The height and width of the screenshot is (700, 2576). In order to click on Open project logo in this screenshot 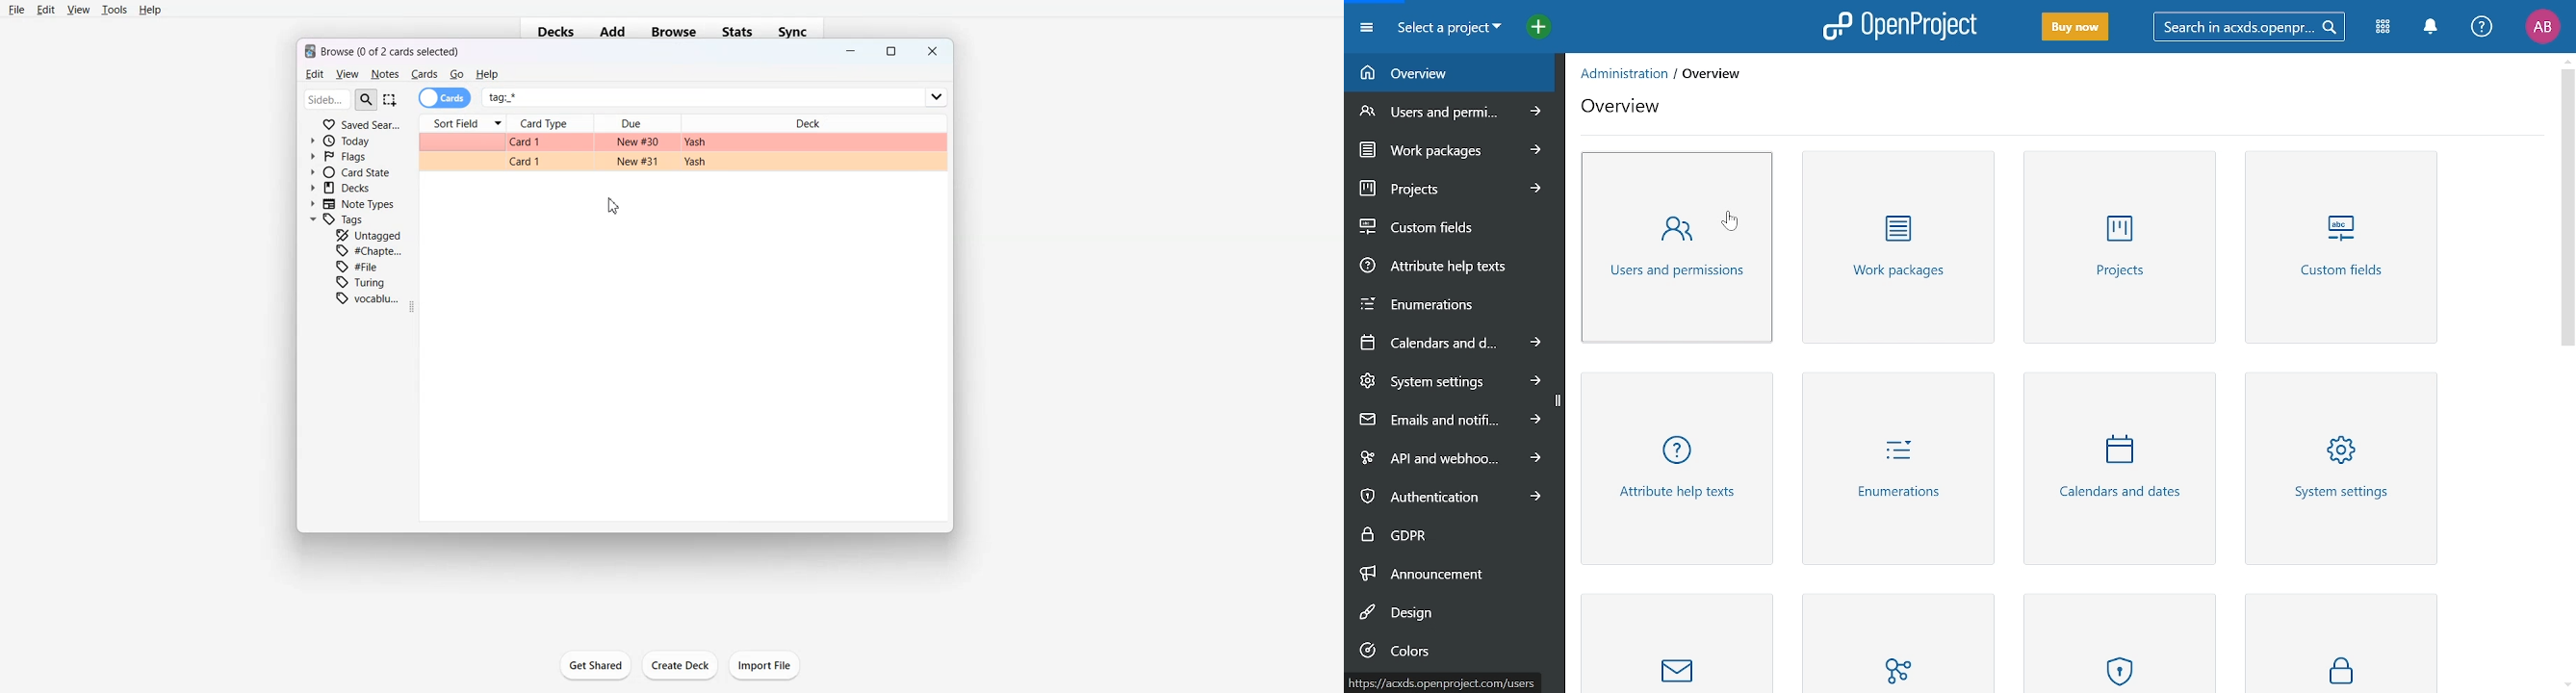, I will do `click(1900, 26)`.